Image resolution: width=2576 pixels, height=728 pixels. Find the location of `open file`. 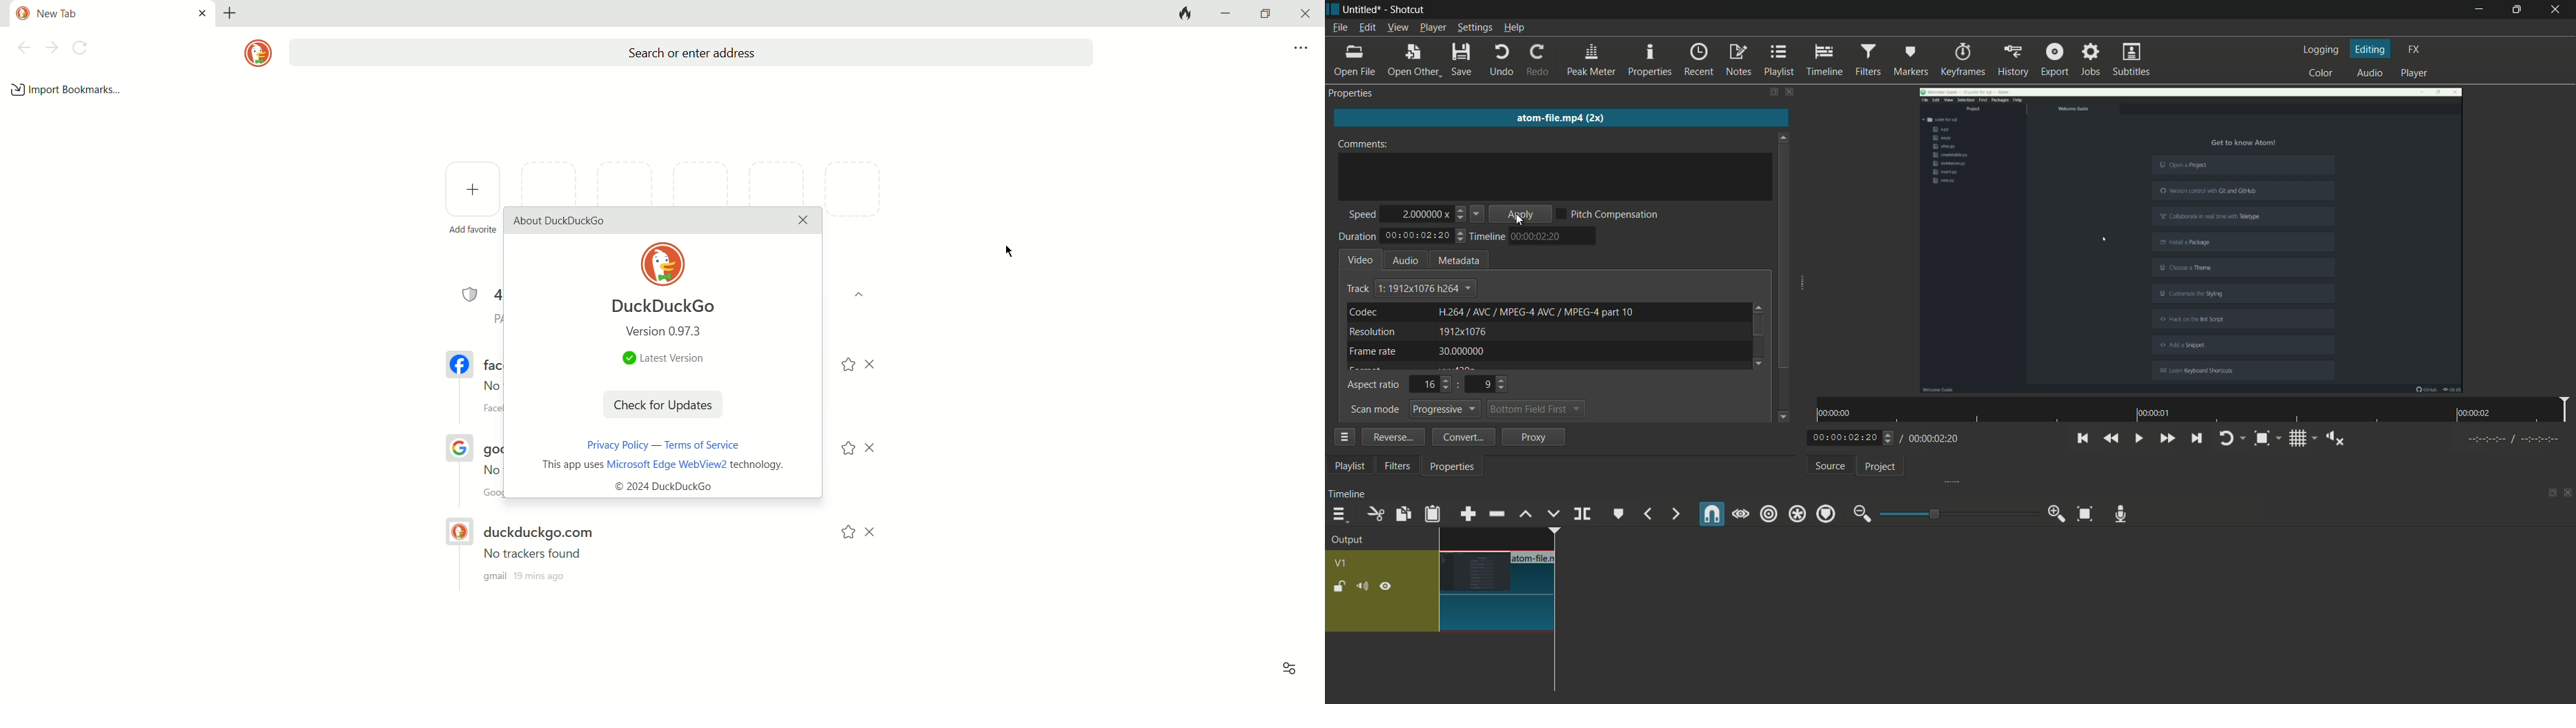

open file is located at coordinates (1354, 62).